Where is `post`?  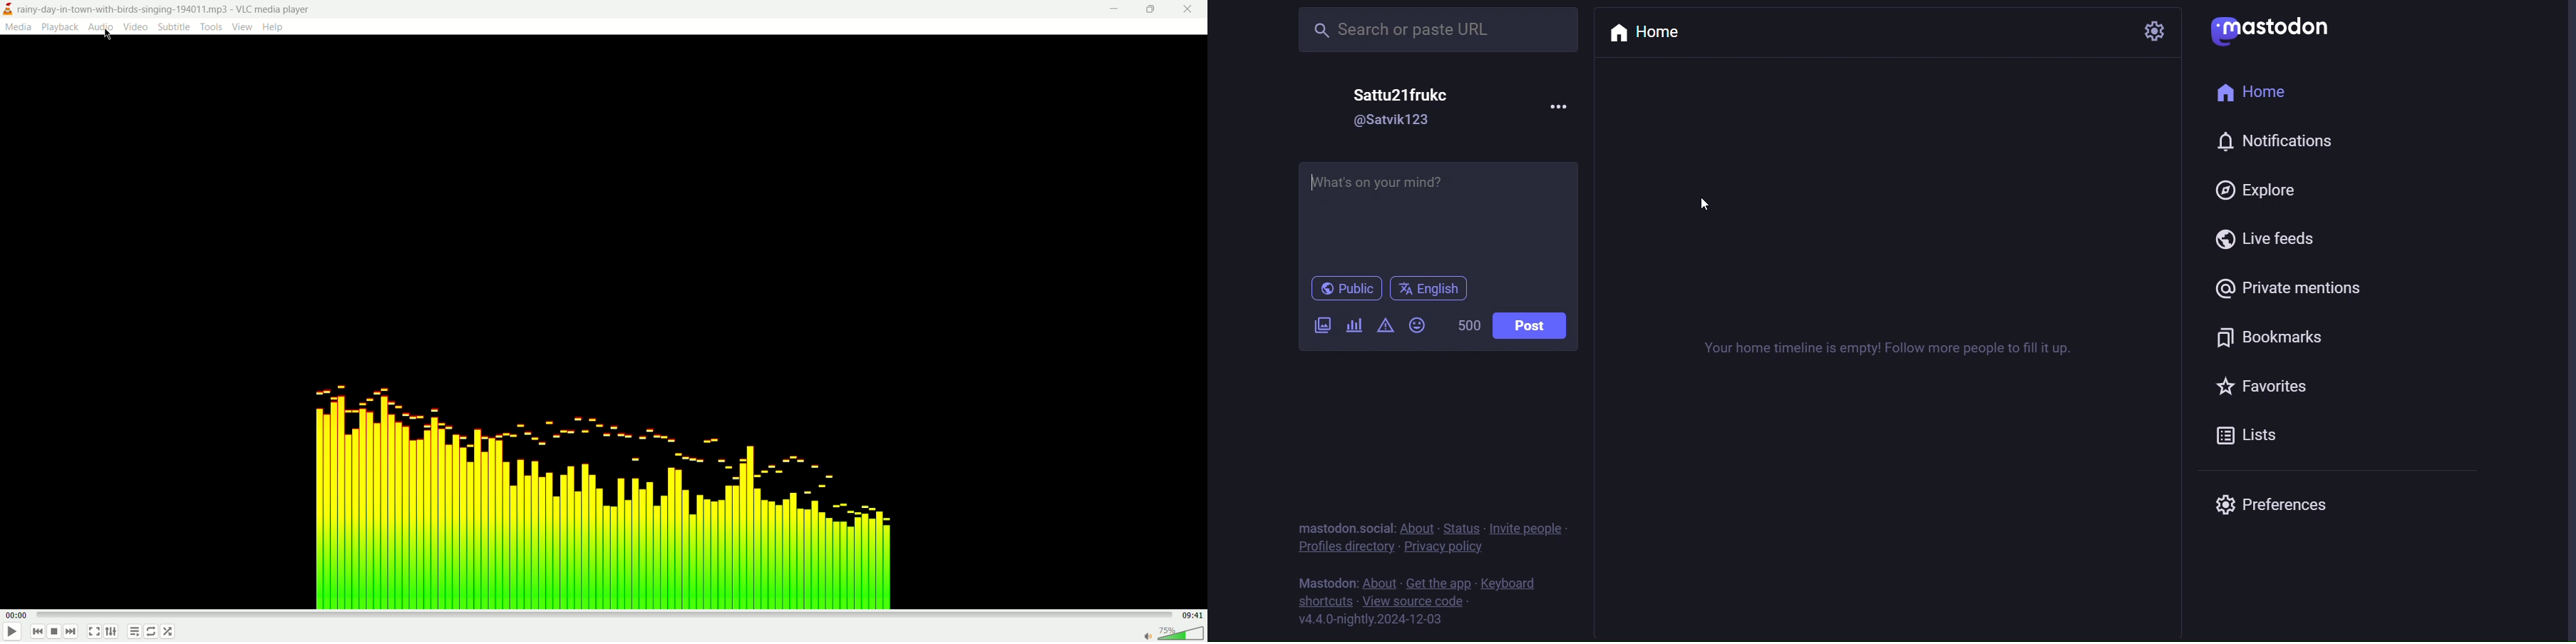 post is located at coordinates (1529, 325).